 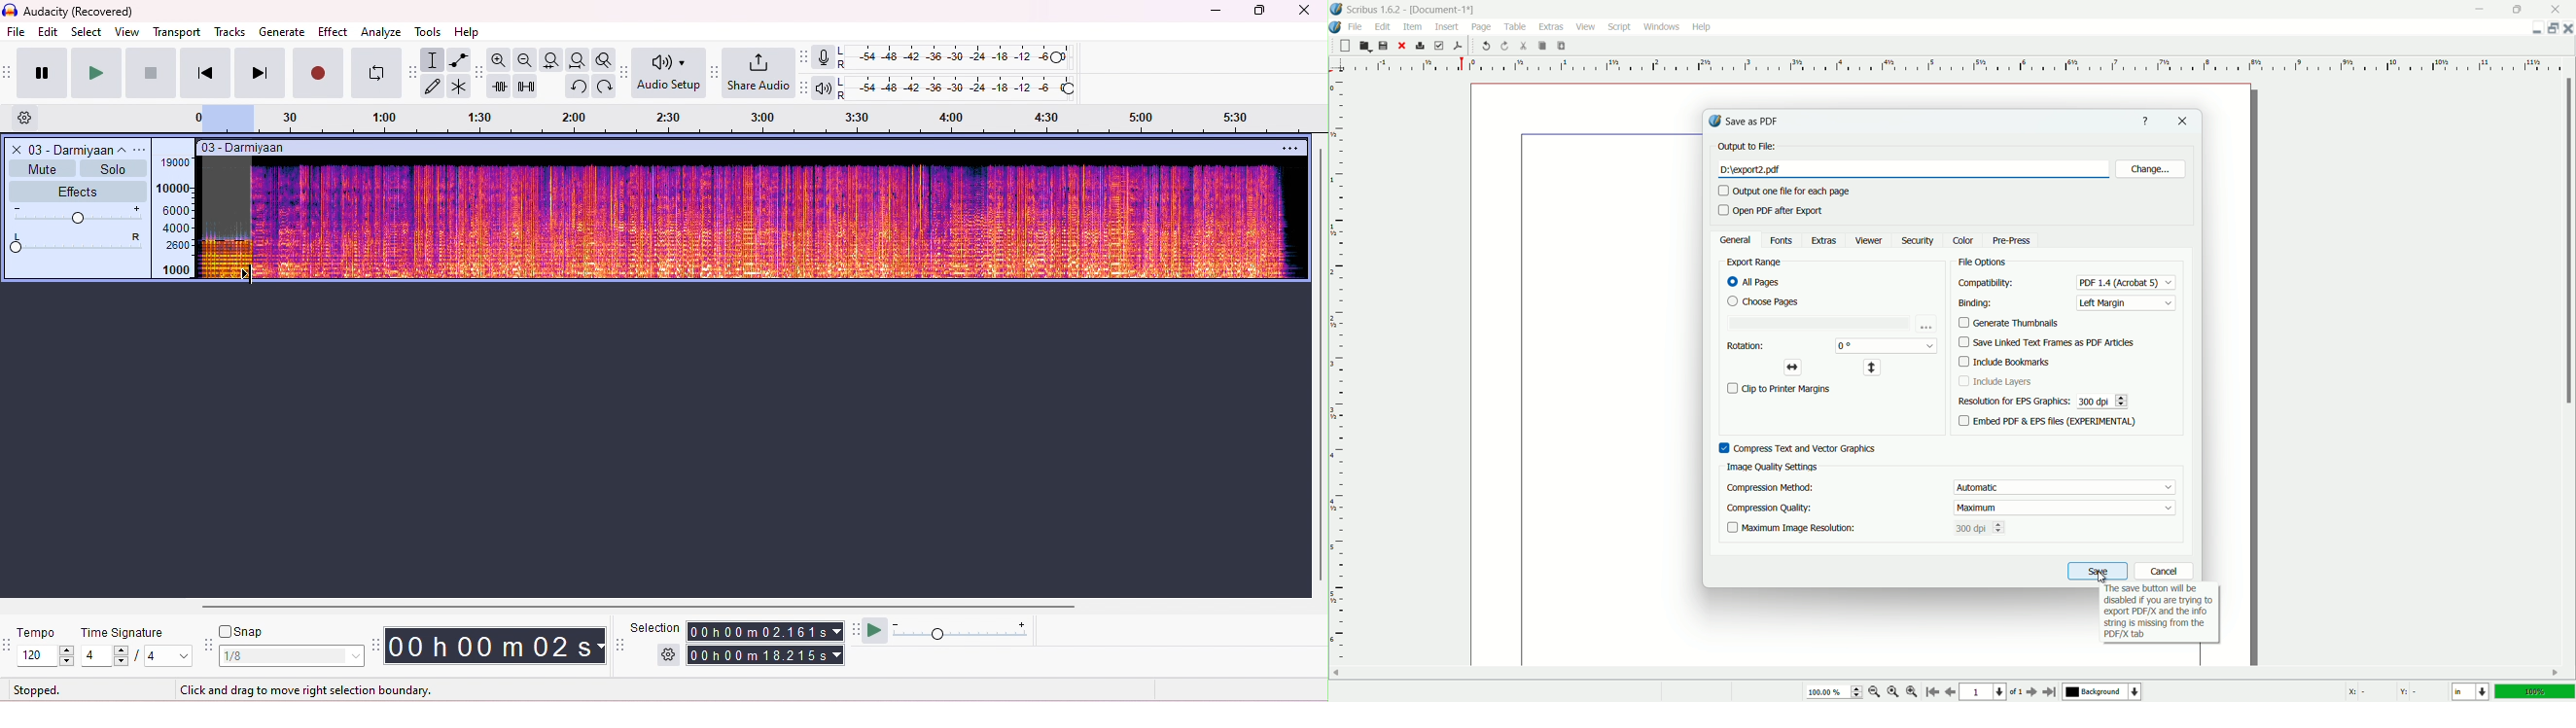 I want to click on measuring scale, so click(x=1341, y=361).